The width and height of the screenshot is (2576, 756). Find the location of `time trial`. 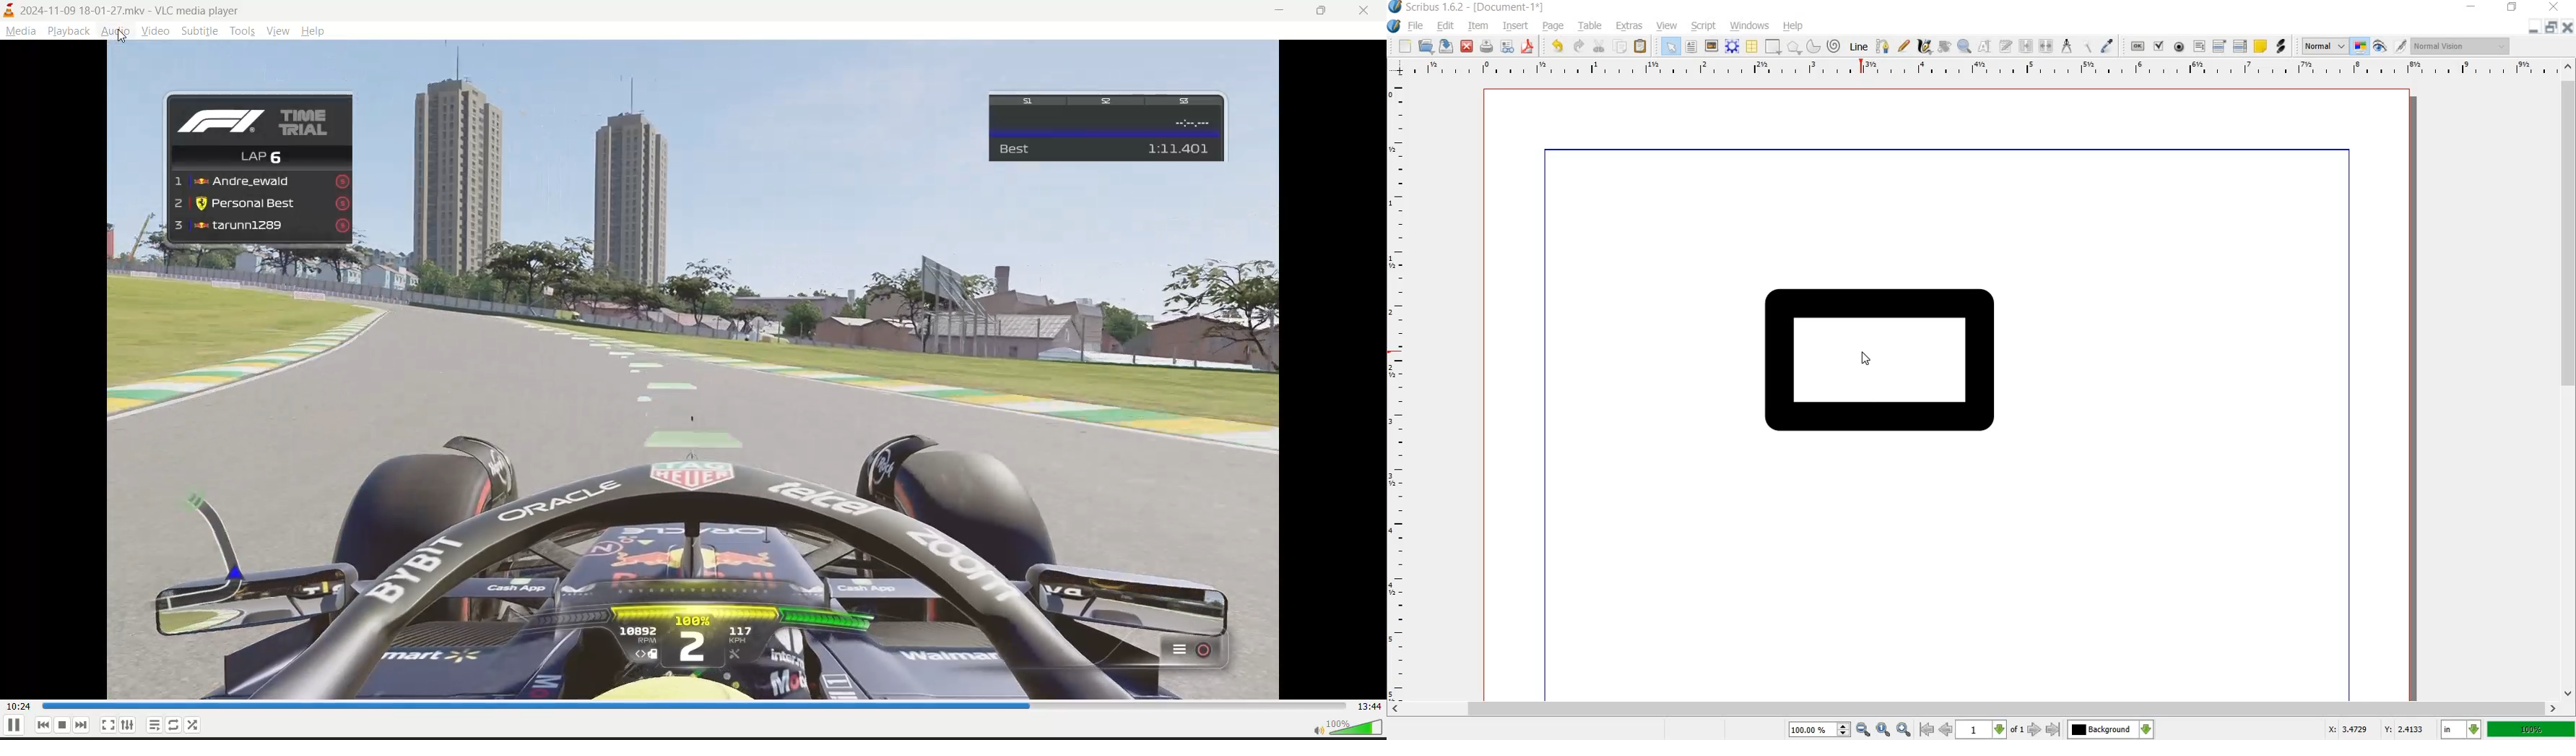

time trial is located at coordinates (256, 117).